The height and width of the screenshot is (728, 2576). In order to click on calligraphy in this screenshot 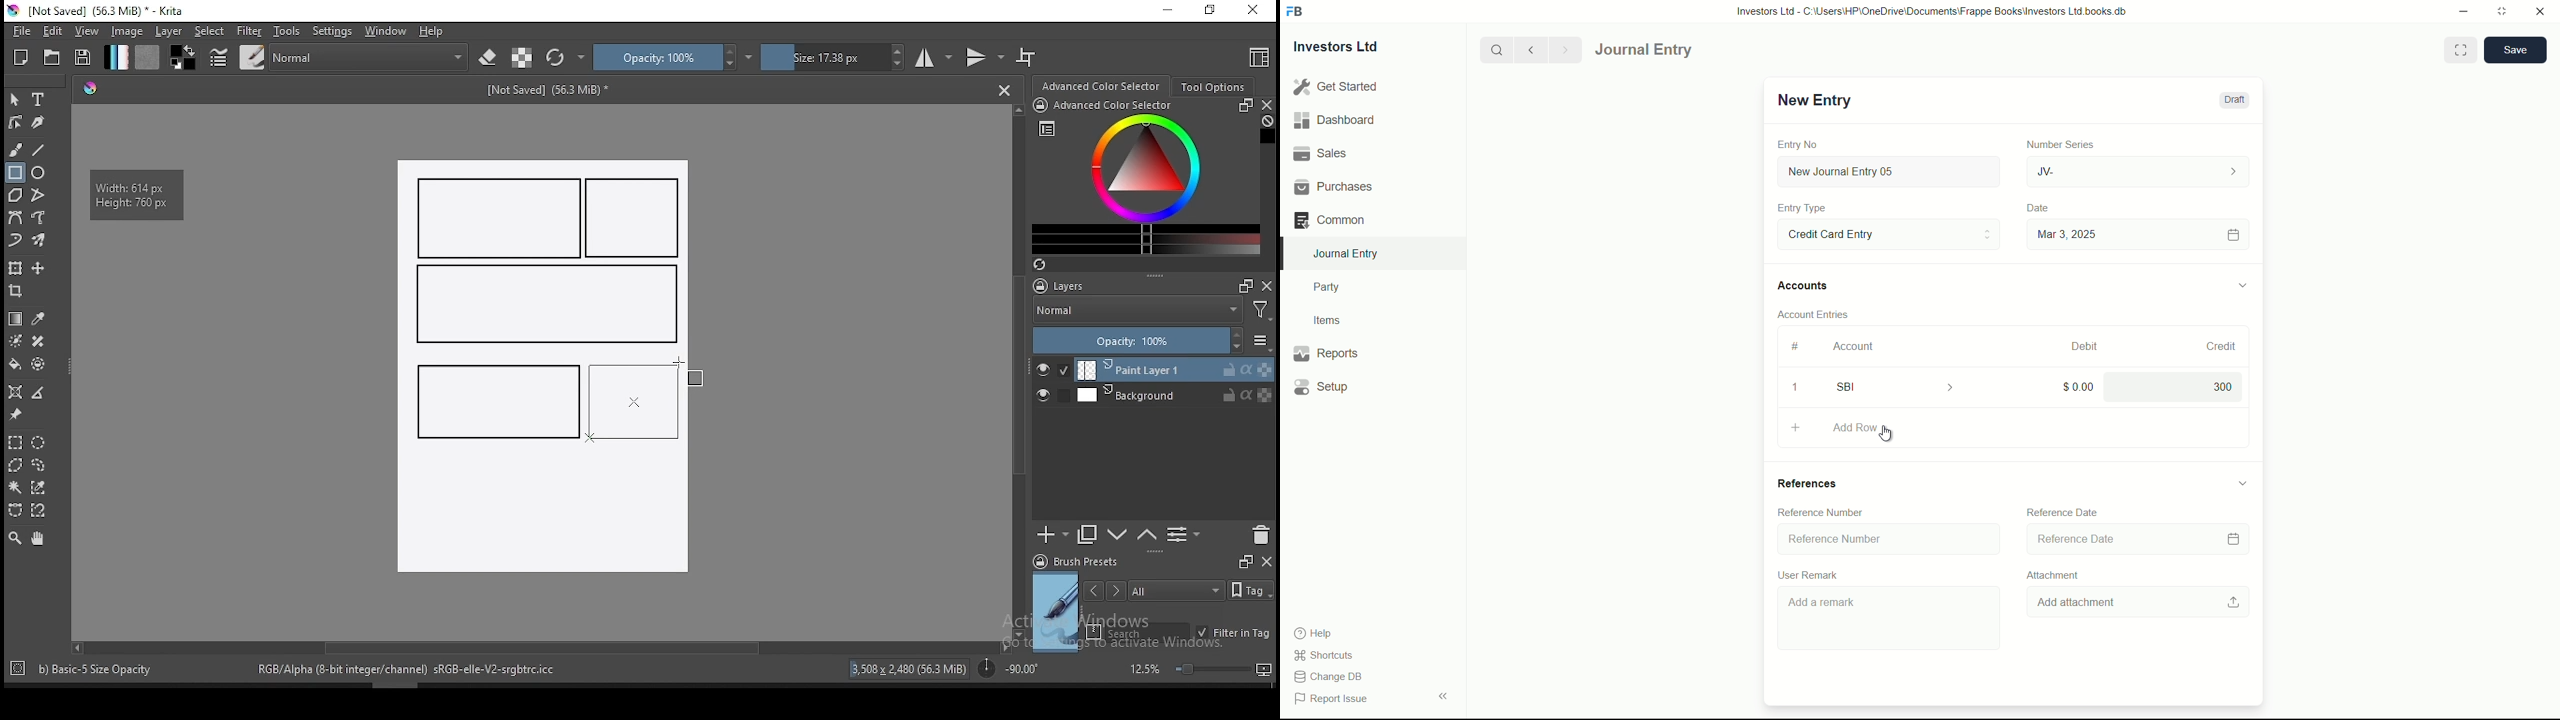, I will do `click(39, 121)`.